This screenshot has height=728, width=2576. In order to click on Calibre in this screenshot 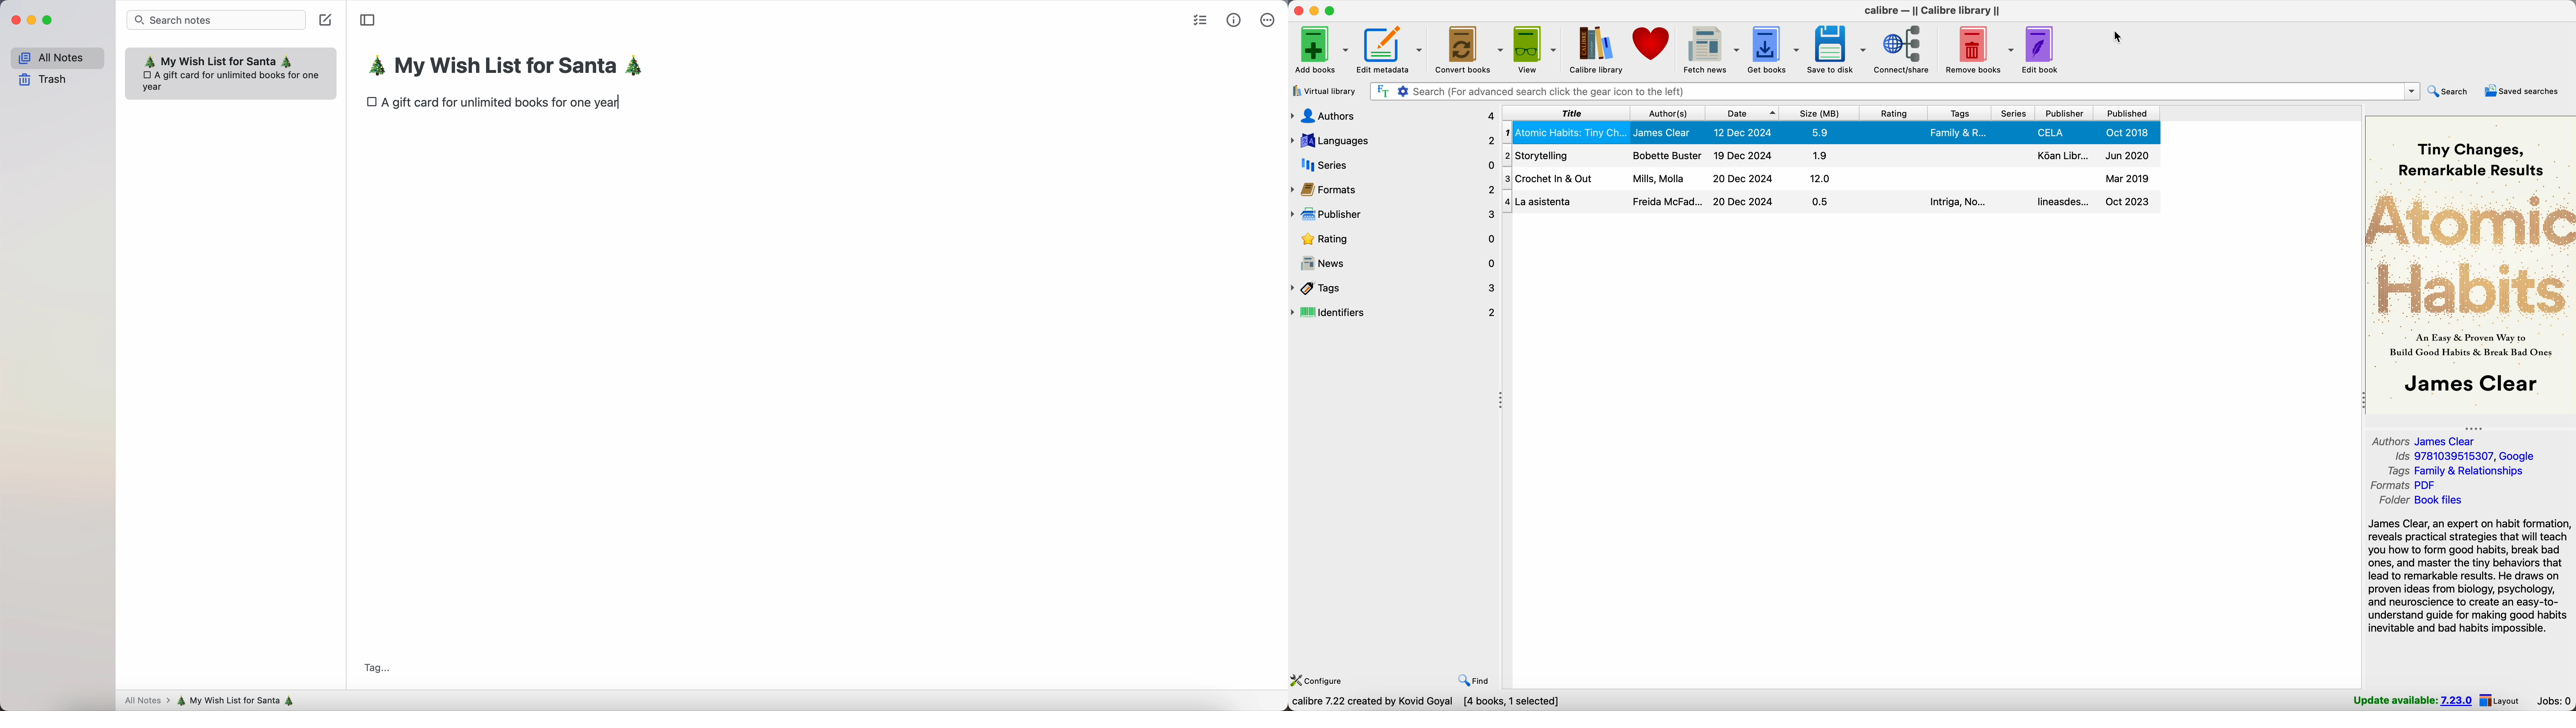, I will do `click(1934, 11)`.